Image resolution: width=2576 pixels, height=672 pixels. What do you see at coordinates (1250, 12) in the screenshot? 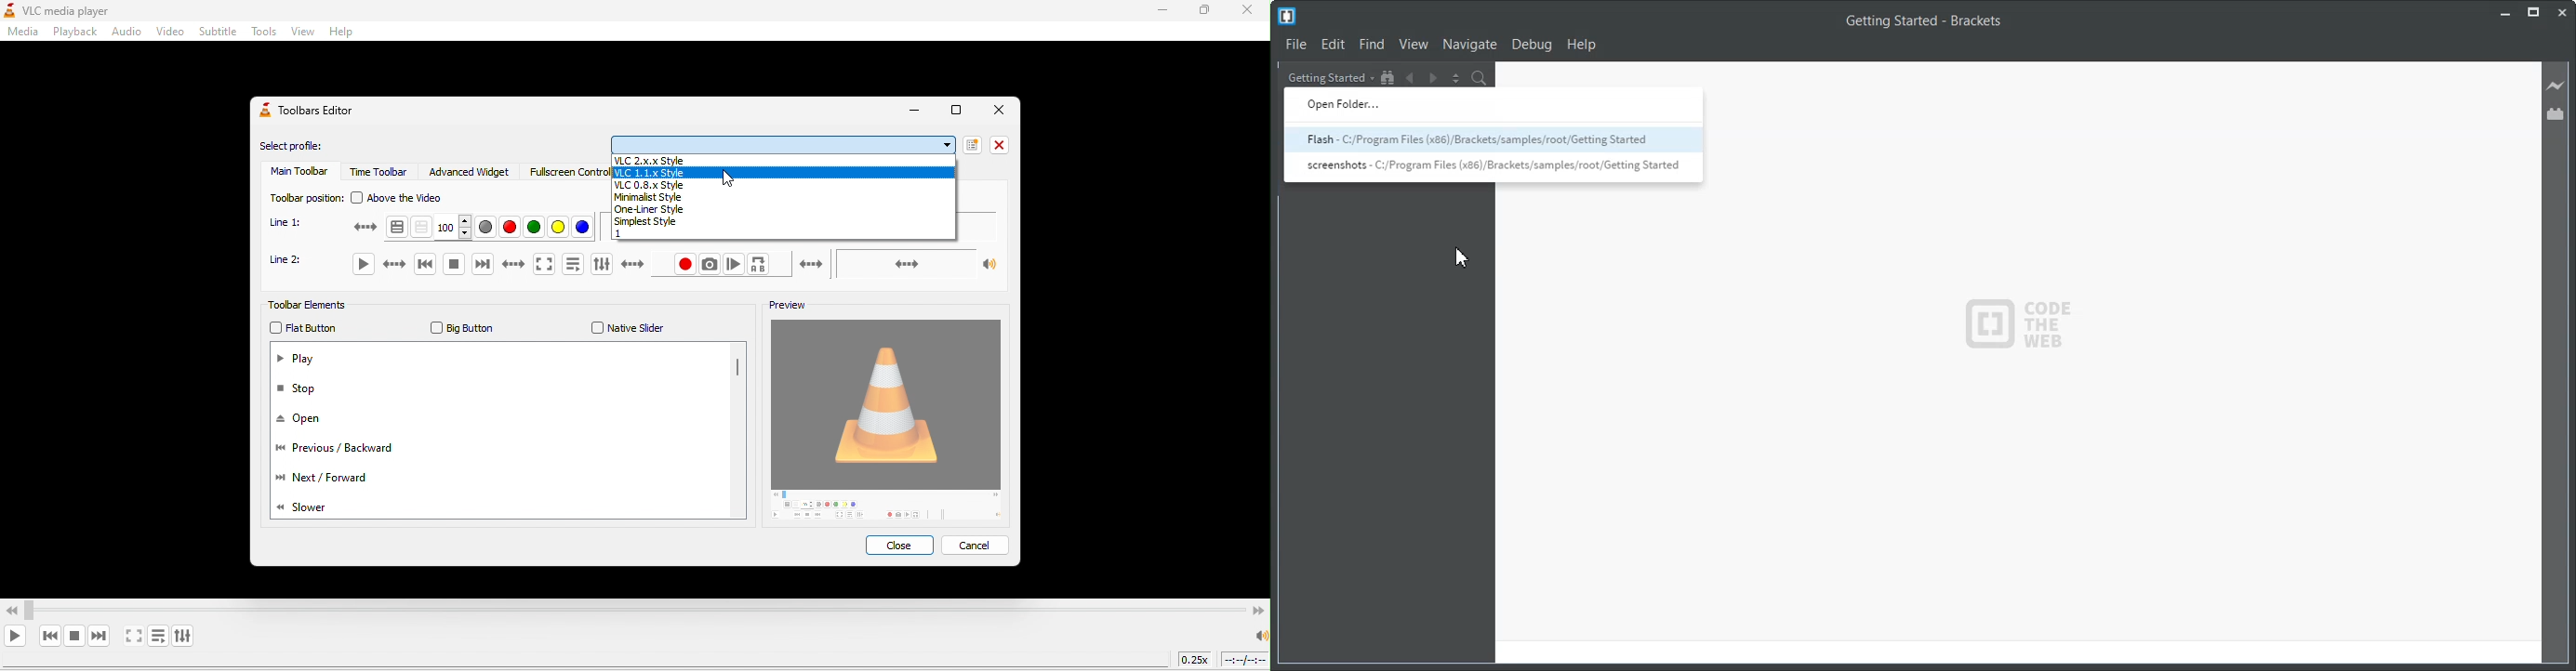
I see `close` at bounding box center [1250, 12].